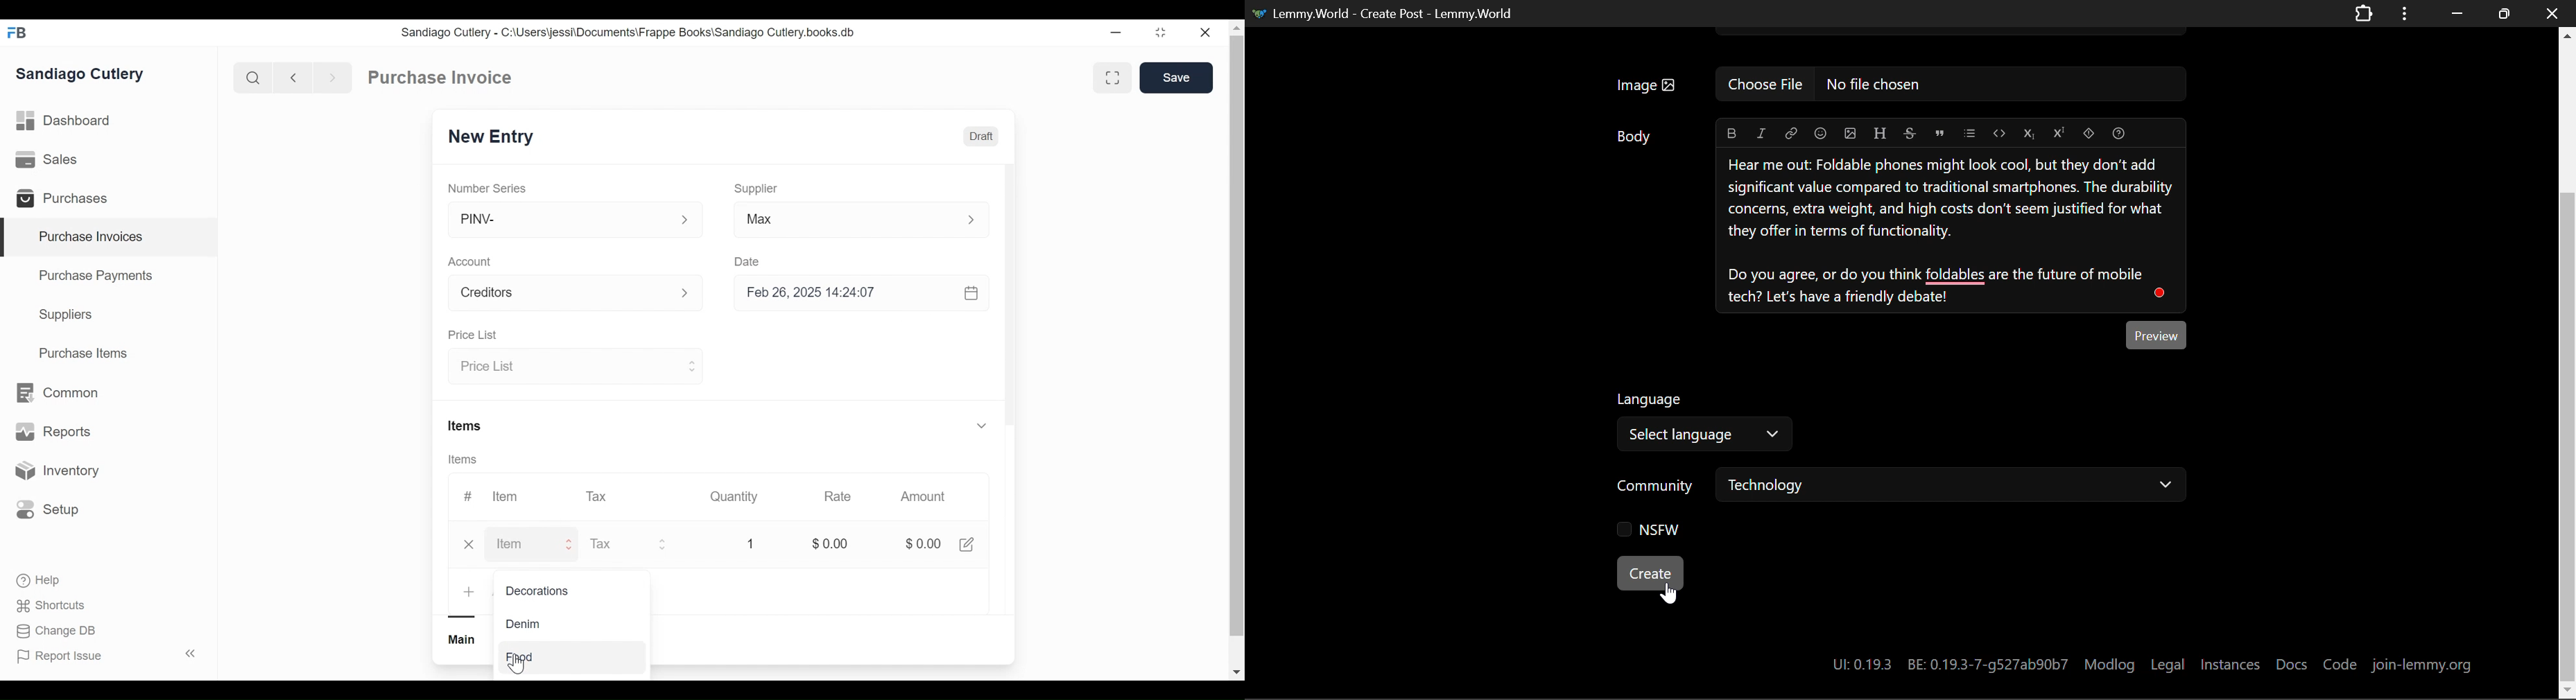 The width and height of the screenshot is (2576, 700). What do you see at coordinates (562, 220) in the screenshot?
I see `PINV-` at bounding box center [562, 220].